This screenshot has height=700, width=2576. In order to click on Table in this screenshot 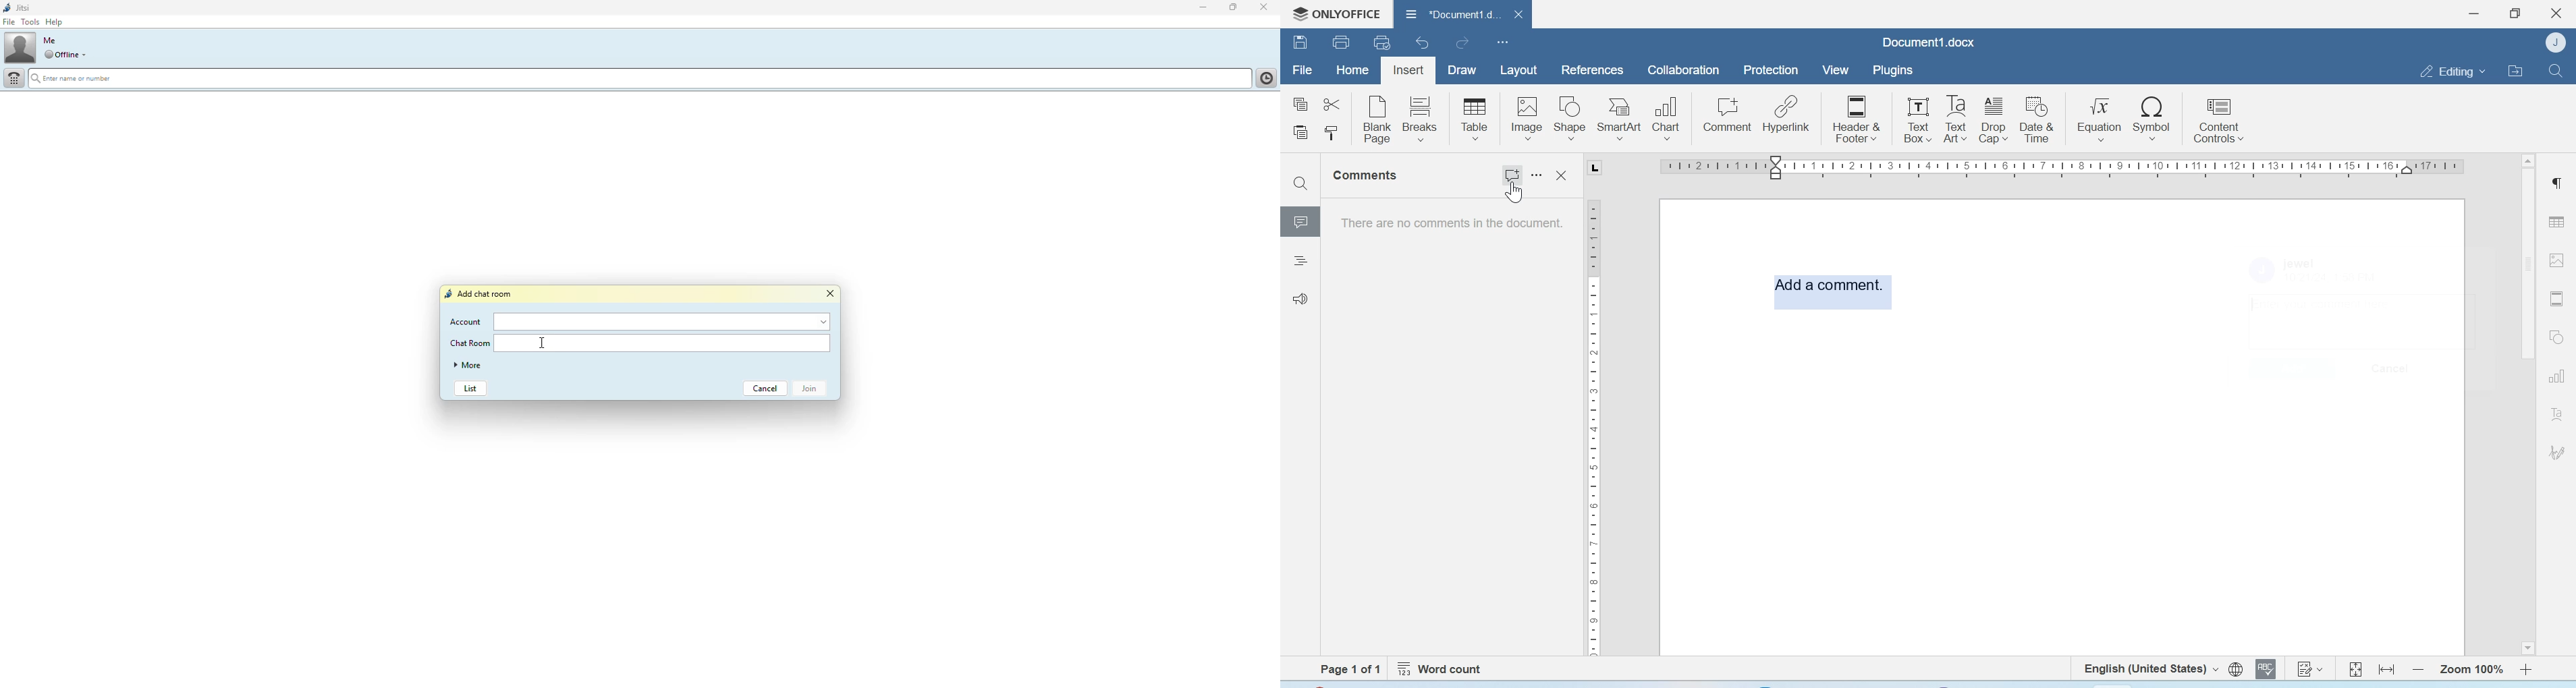, I will do `click(1475, 119)`.